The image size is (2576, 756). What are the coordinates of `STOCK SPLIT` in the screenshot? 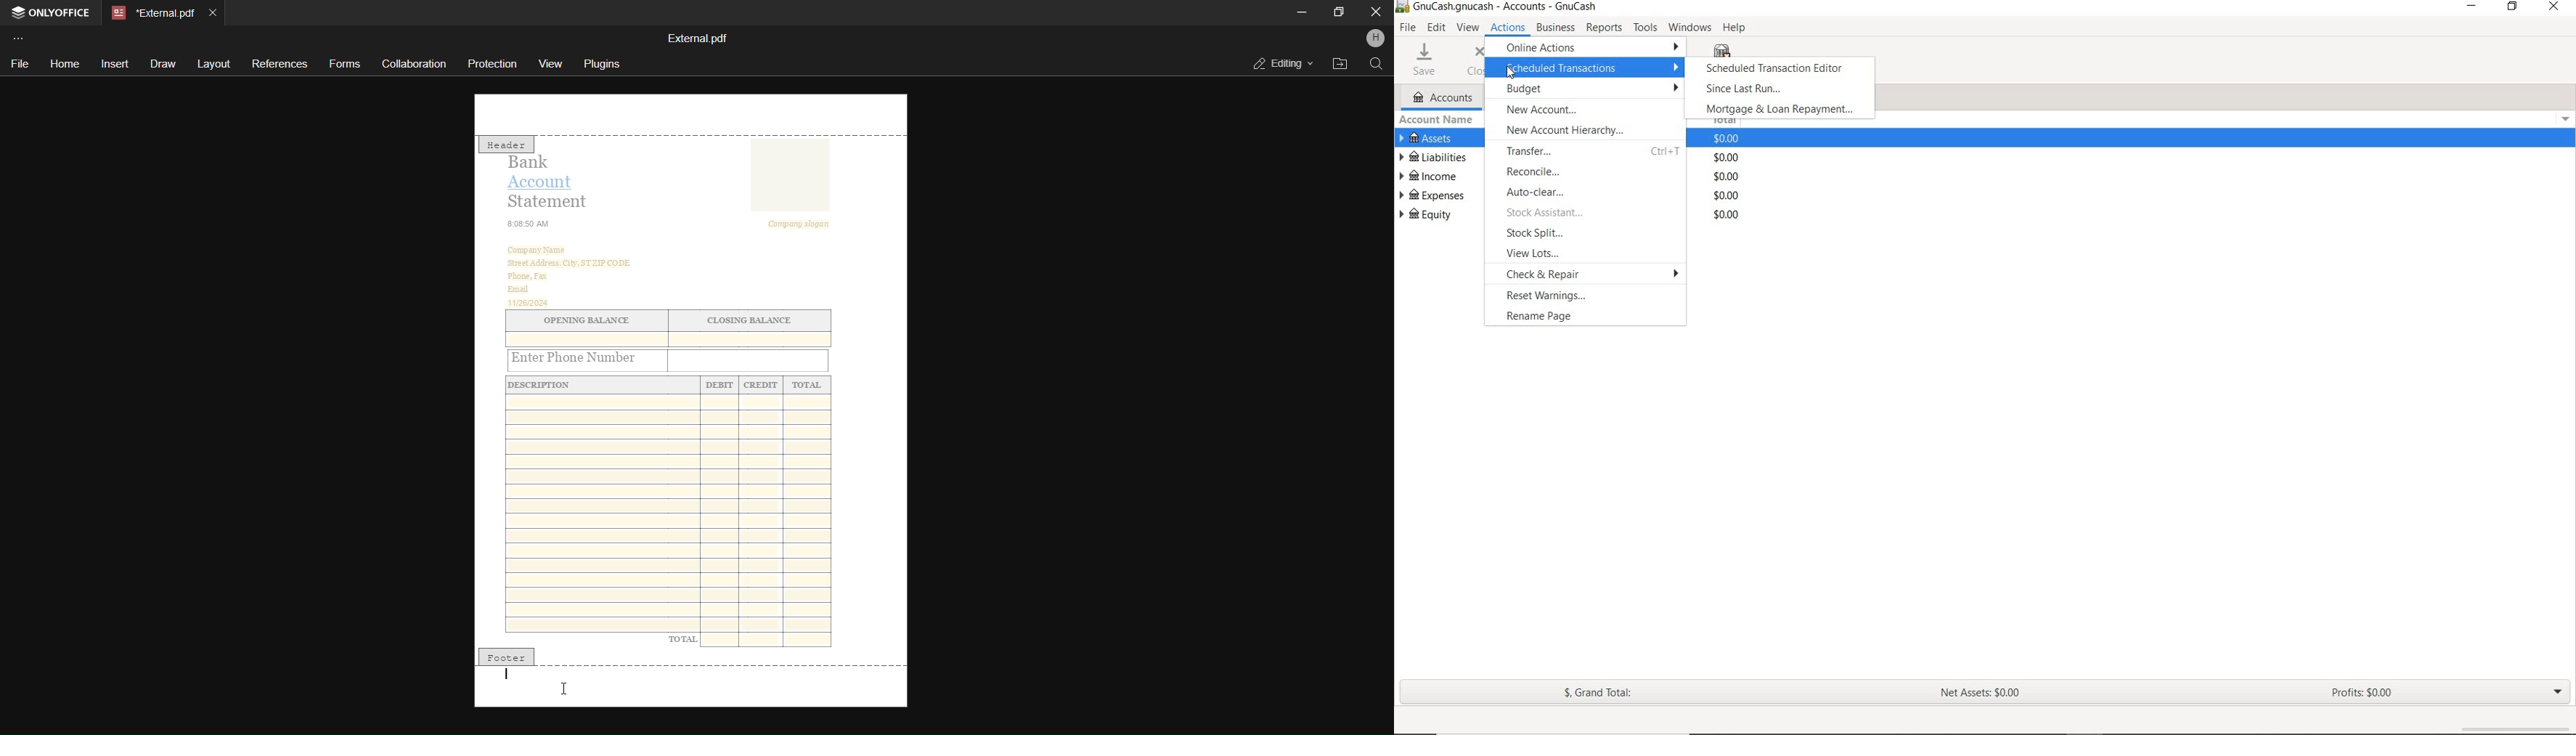 It's located at (1588, 234).